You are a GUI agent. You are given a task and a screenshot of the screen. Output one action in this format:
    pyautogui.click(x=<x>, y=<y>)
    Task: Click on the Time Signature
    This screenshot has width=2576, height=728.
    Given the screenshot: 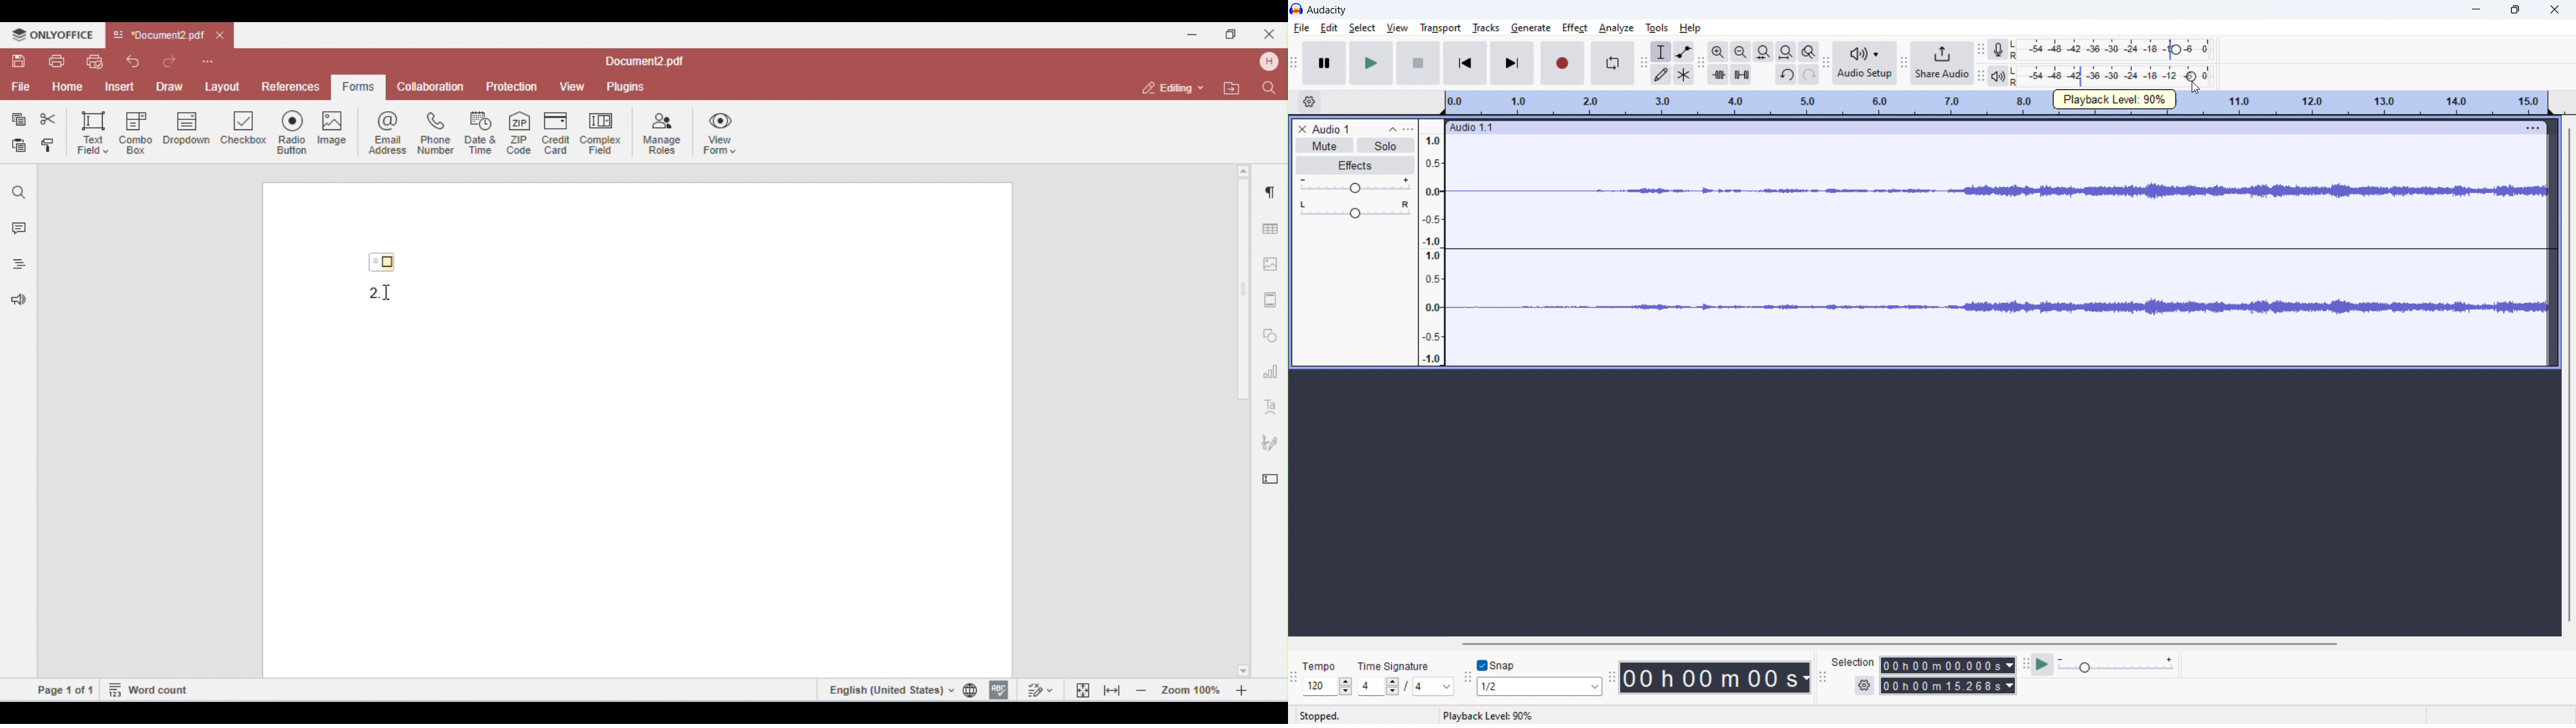 What is the action you would take?
    pyautogui.click(x=1395, y=664)
    